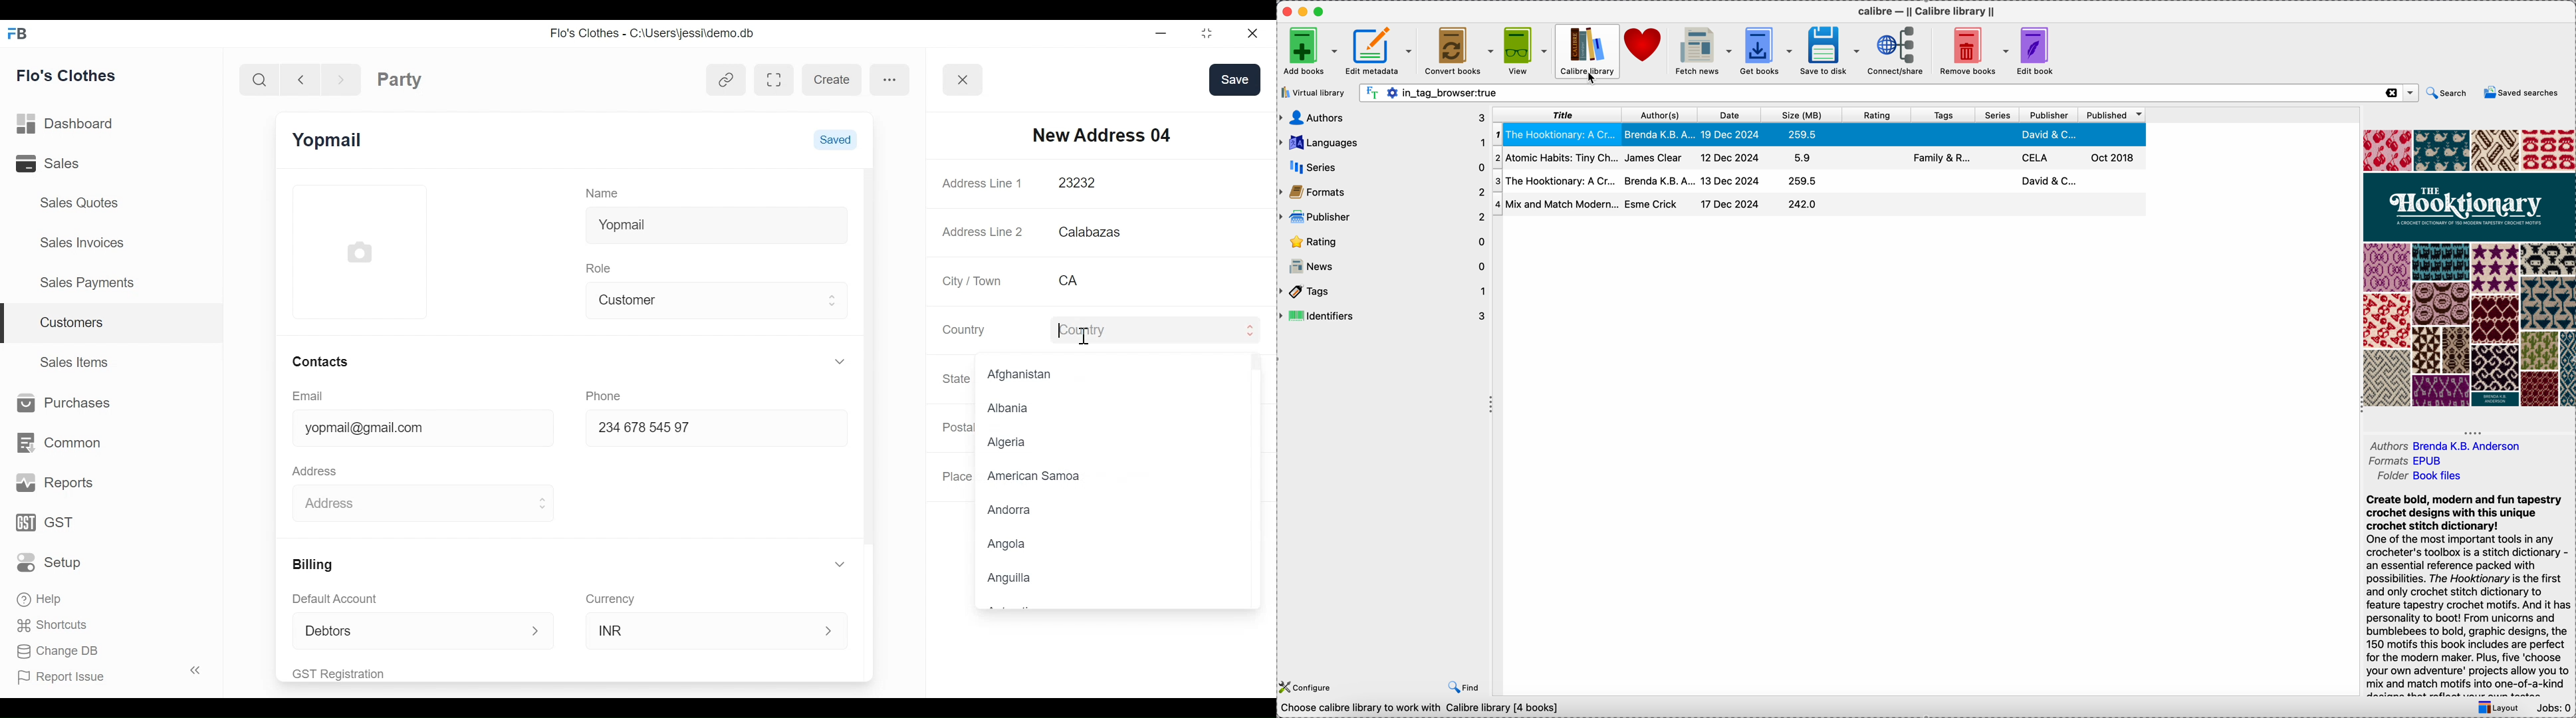 This screenshot has height=728, width=2576. Describe the element at coordinates (1460, 688) in the screenshot. I see `find` at that location.